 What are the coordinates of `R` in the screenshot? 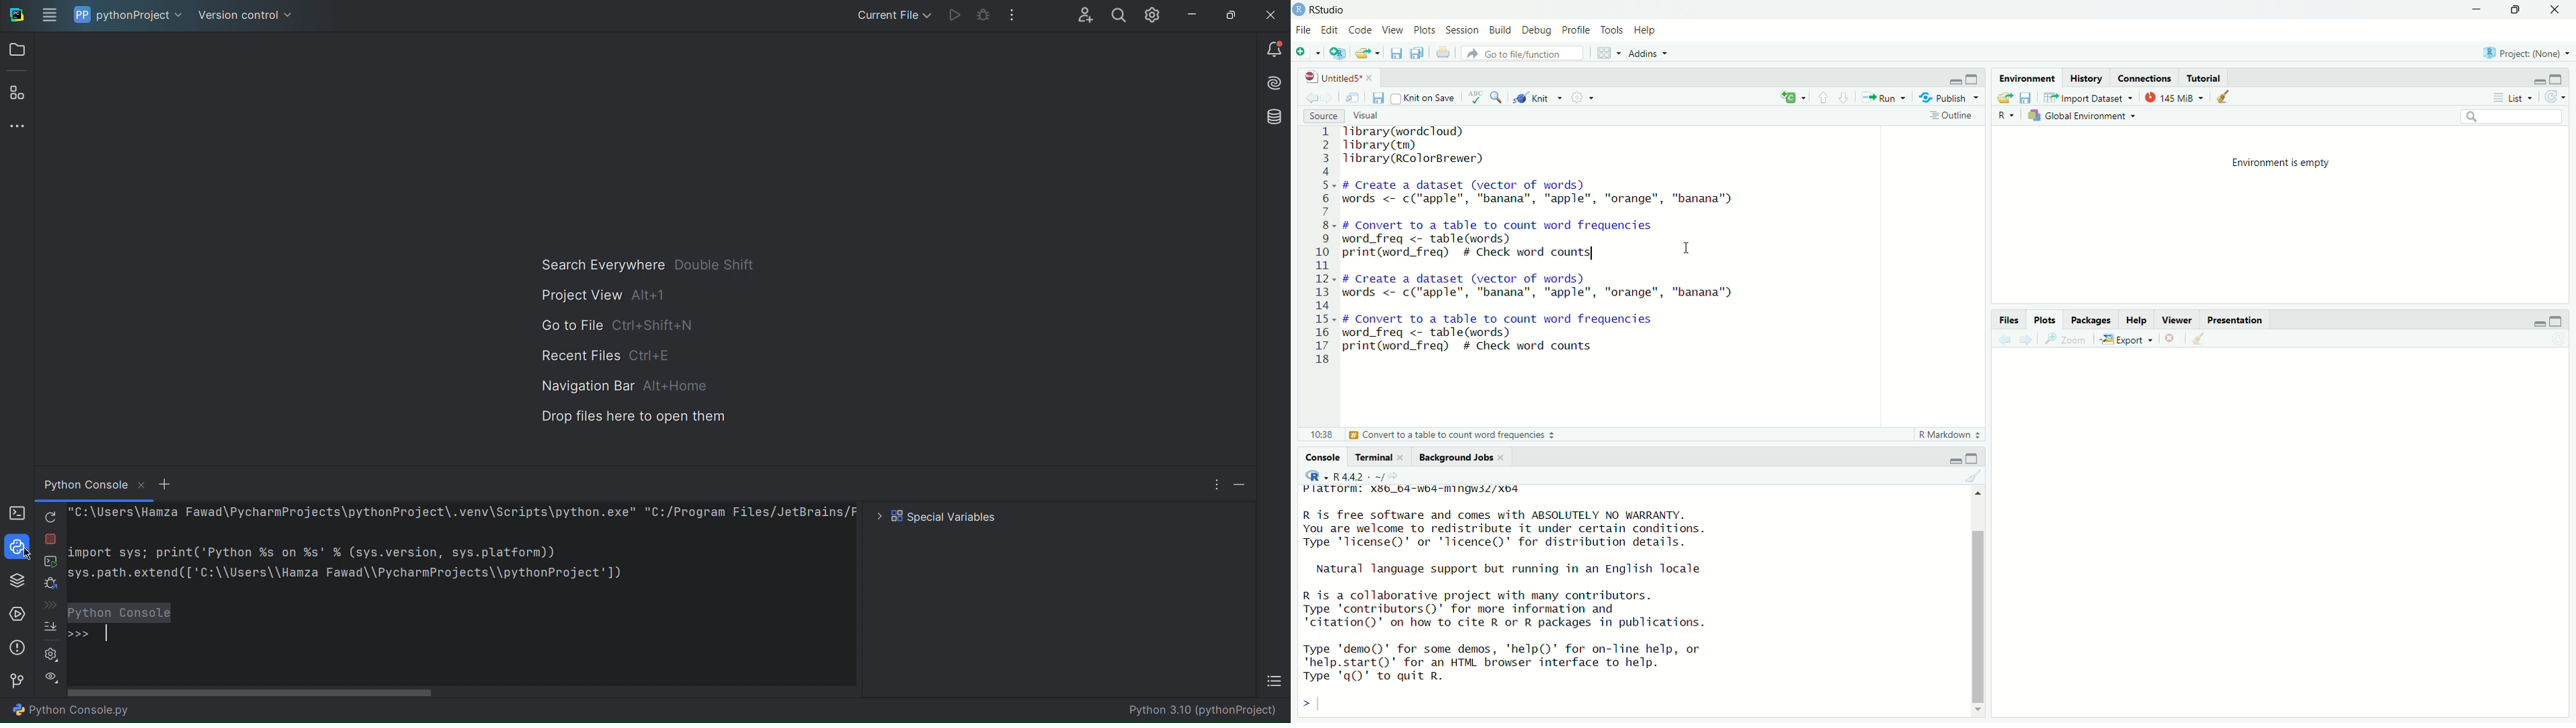 It's located at (2007, 118).